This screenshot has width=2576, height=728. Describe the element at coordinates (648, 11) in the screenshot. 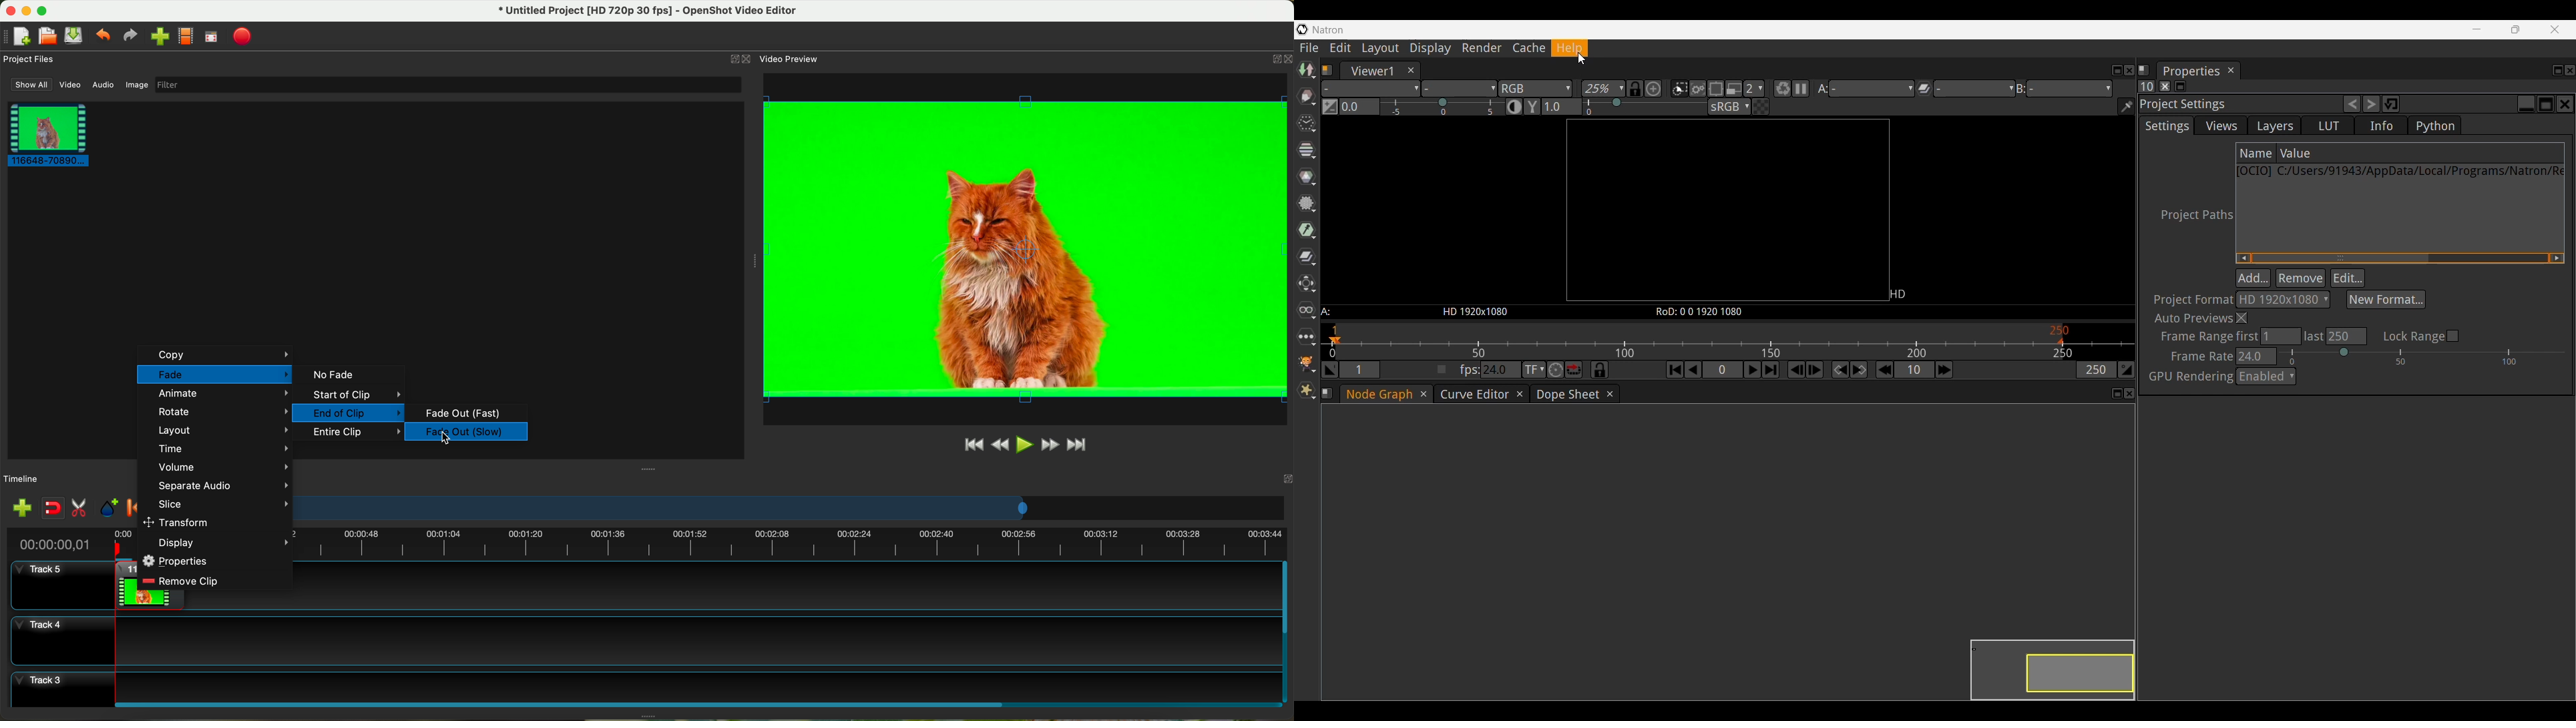

I see `file name` at that location.